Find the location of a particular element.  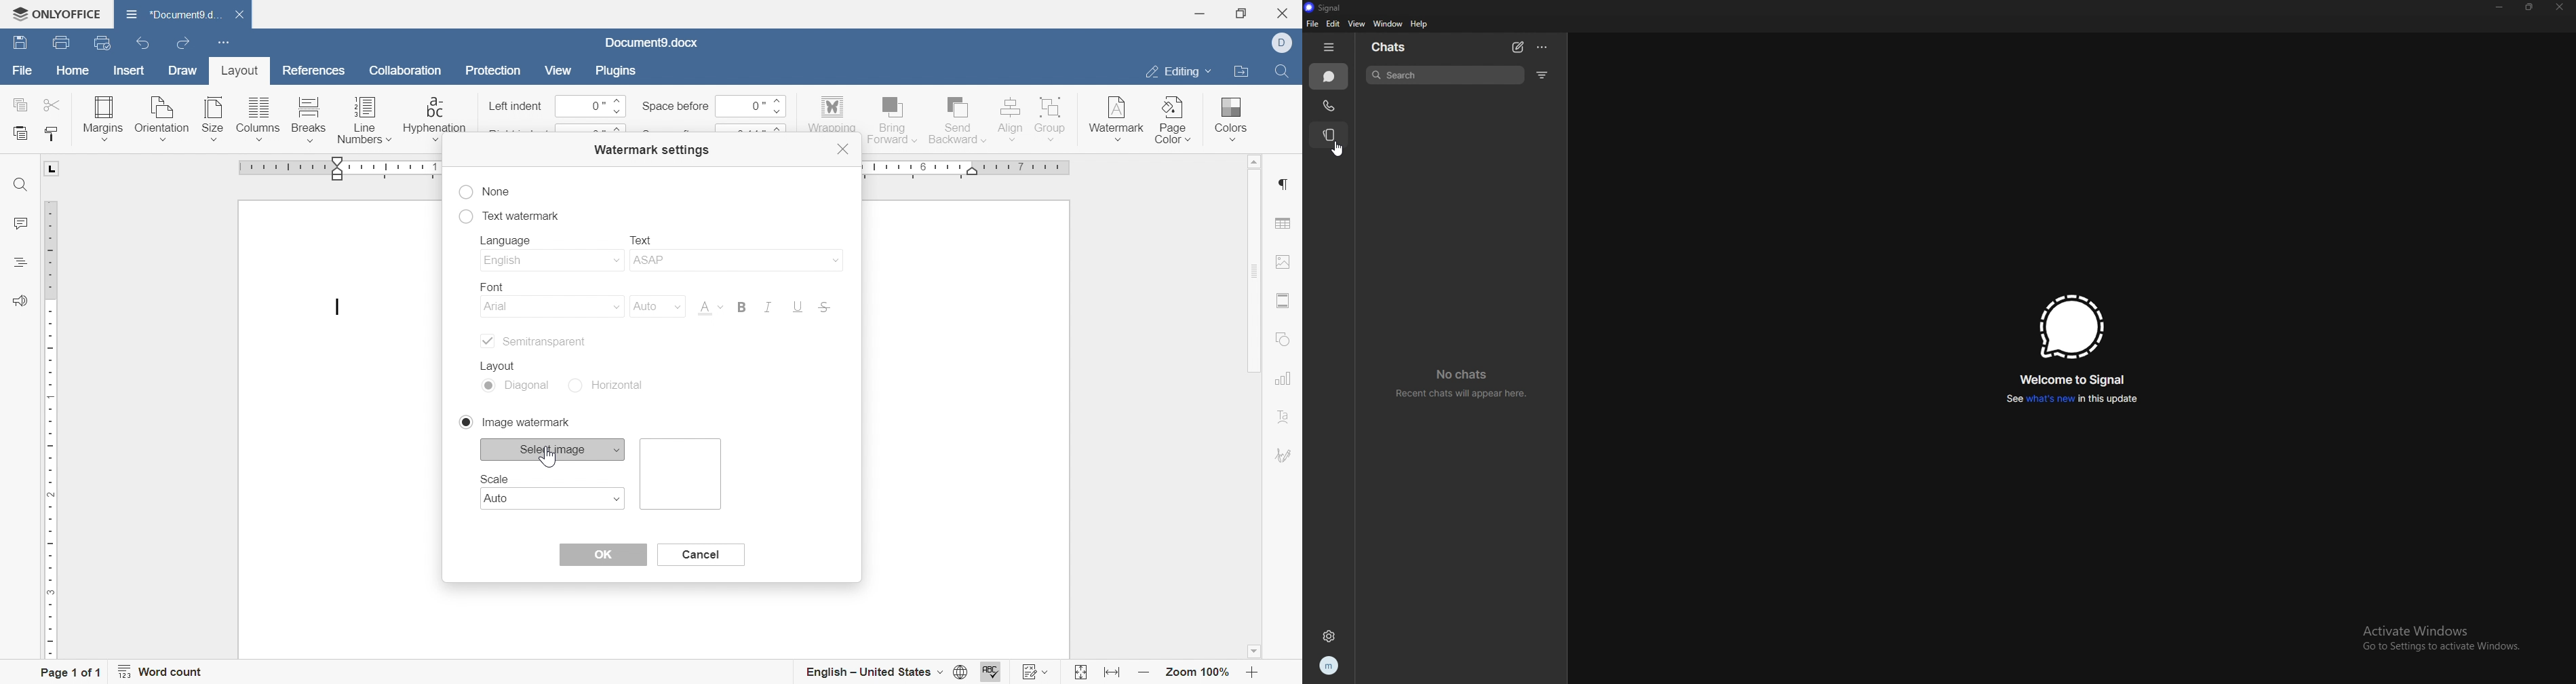

0 is located at coordinates (748, 105).